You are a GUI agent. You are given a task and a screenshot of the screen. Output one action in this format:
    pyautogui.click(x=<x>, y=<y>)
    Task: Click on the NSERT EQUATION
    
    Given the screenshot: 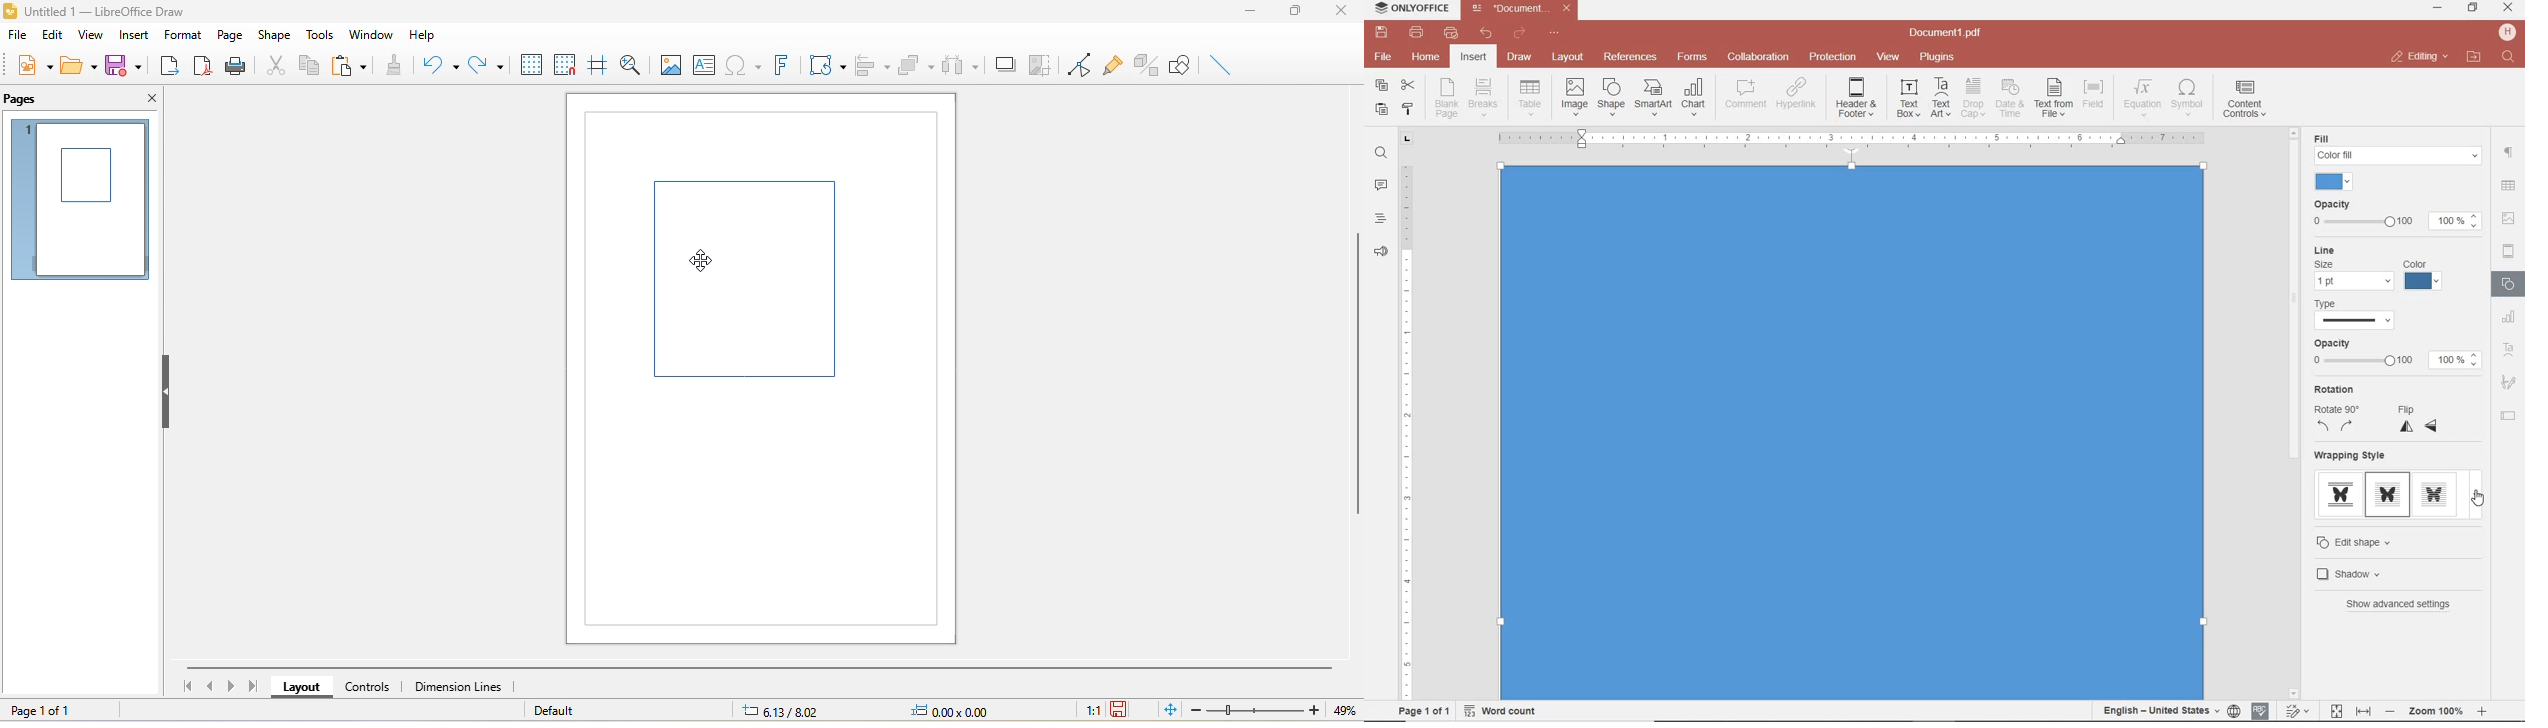 What is the action you would take?
    pyautogui.click(x=2141, y=97)
    